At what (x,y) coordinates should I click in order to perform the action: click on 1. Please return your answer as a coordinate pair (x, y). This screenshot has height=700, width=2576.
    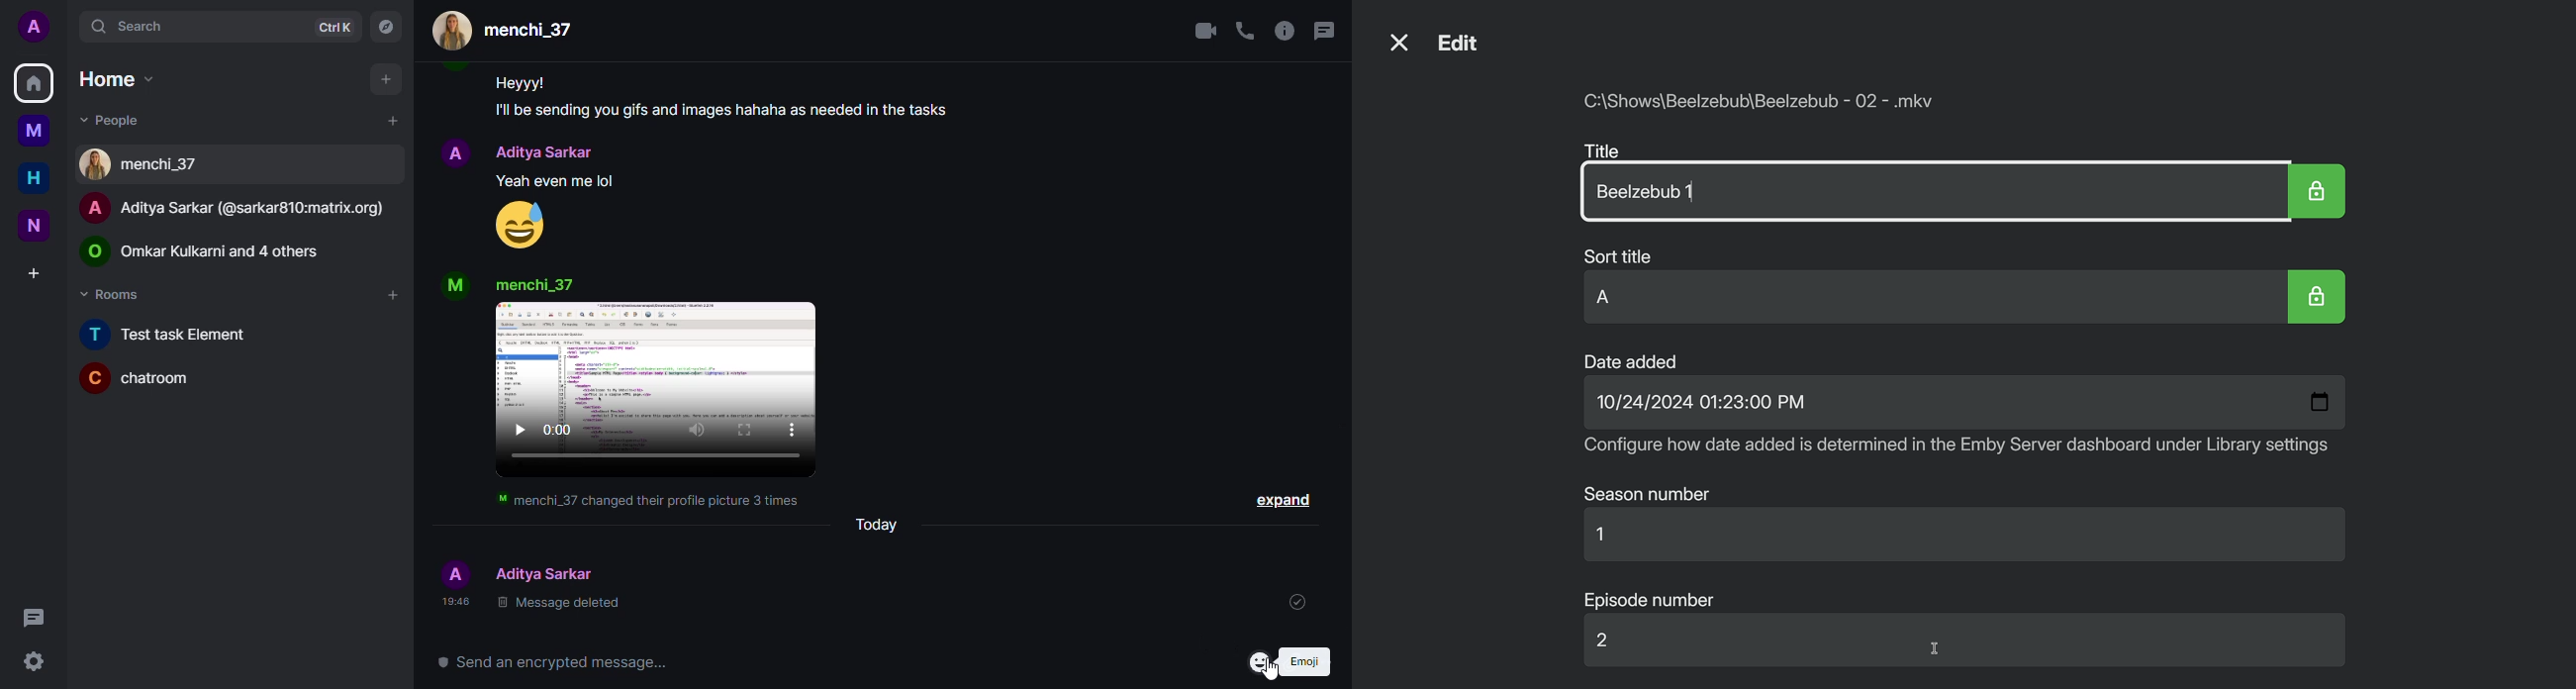
    Looking at the image, I should click on (1603, 538).